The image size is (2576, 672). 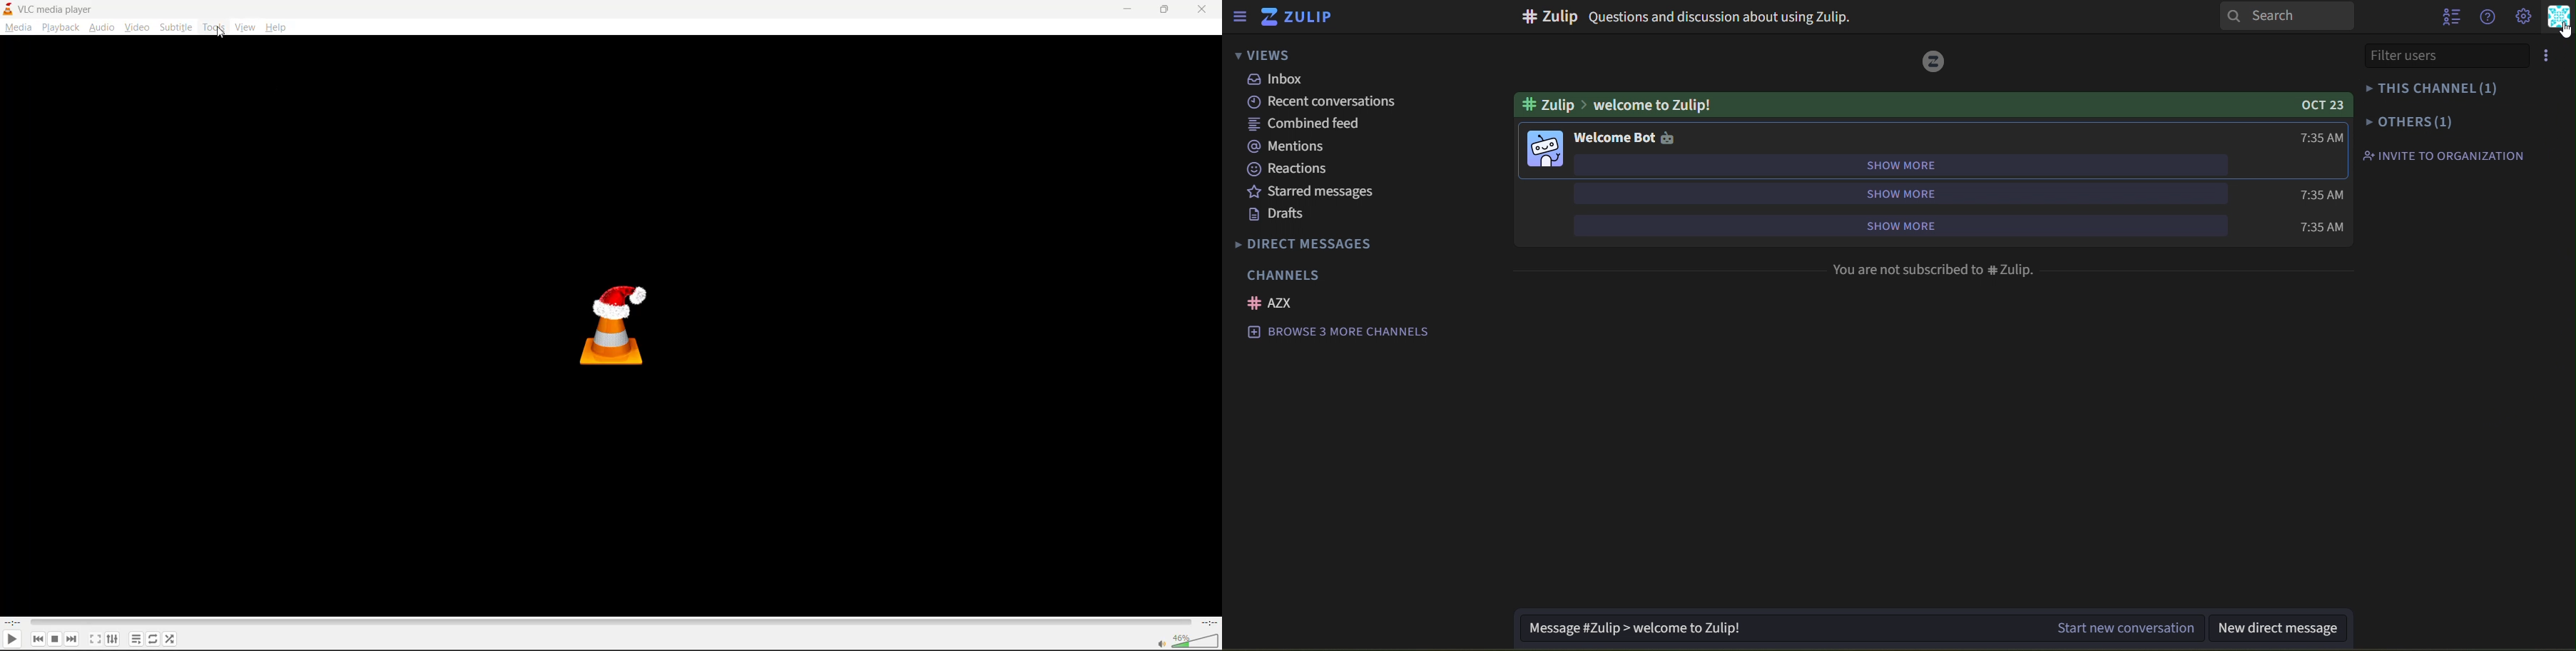 What do you see at coordinates (1935, 271) in the screenshot?
I see `You are not subscribed to #Zulip` at bounding box center [1935, 271].